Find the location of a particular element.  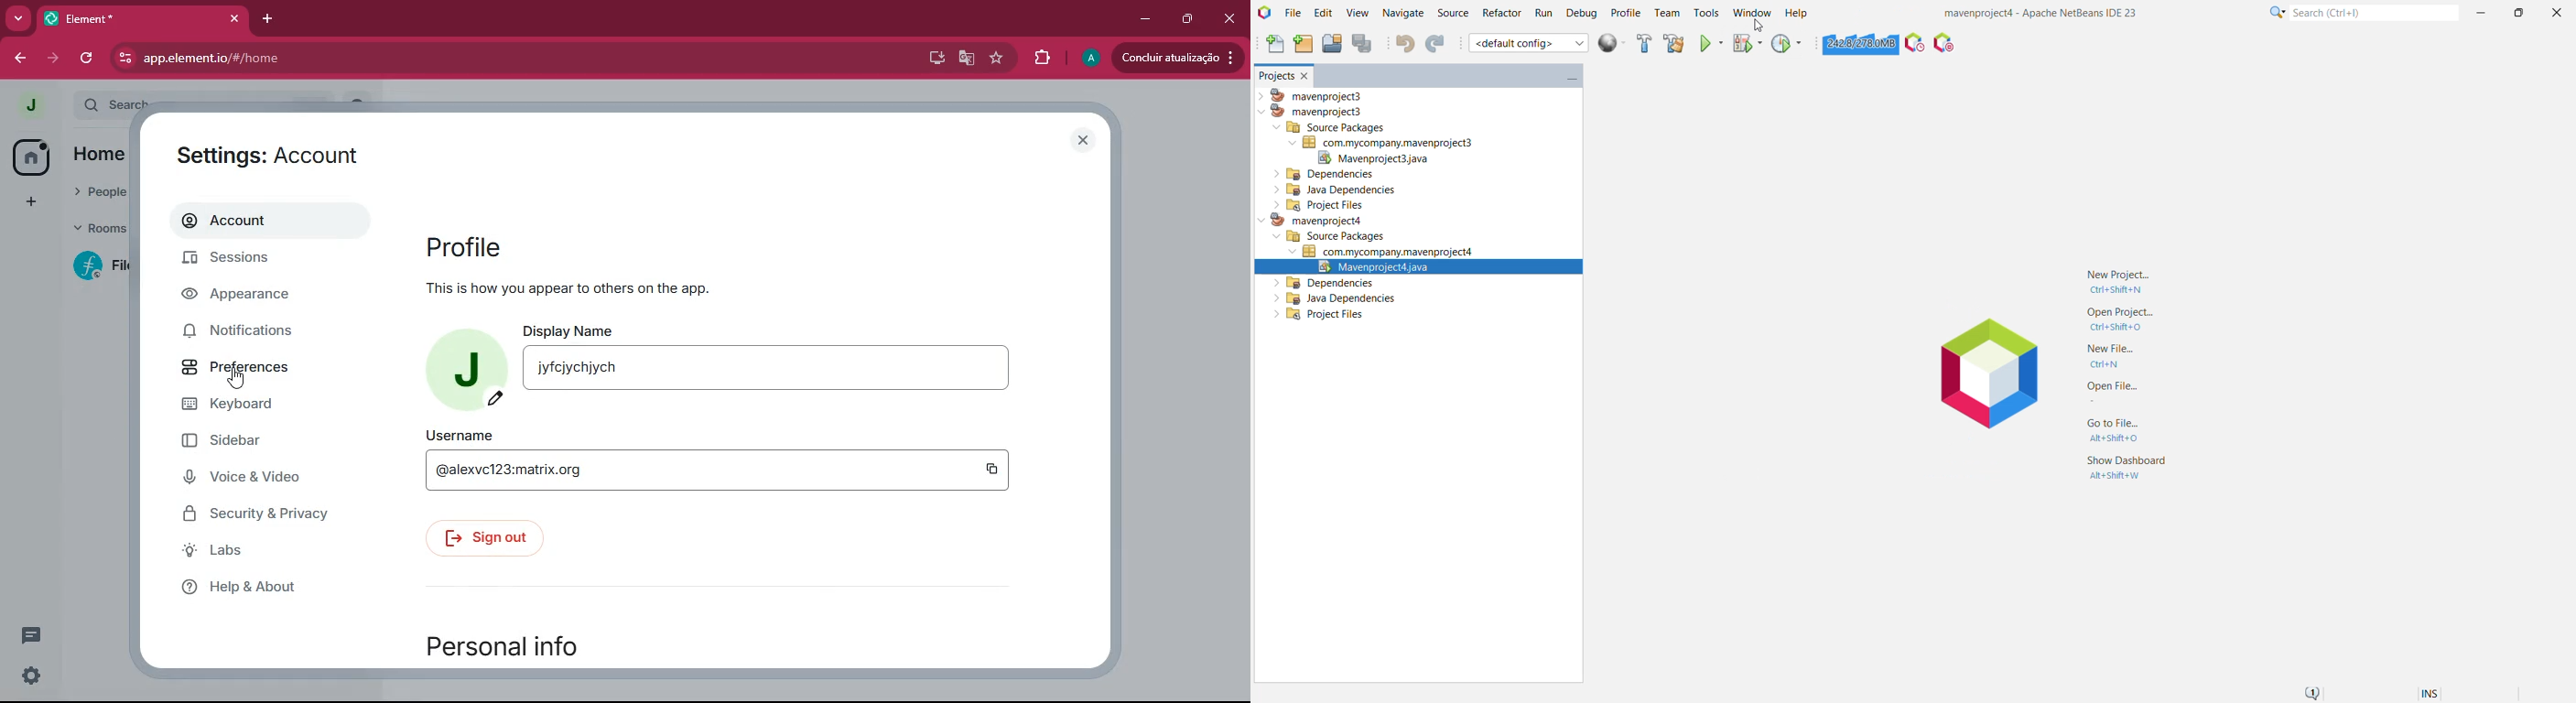

conversations is located at coordinates (28, 635).